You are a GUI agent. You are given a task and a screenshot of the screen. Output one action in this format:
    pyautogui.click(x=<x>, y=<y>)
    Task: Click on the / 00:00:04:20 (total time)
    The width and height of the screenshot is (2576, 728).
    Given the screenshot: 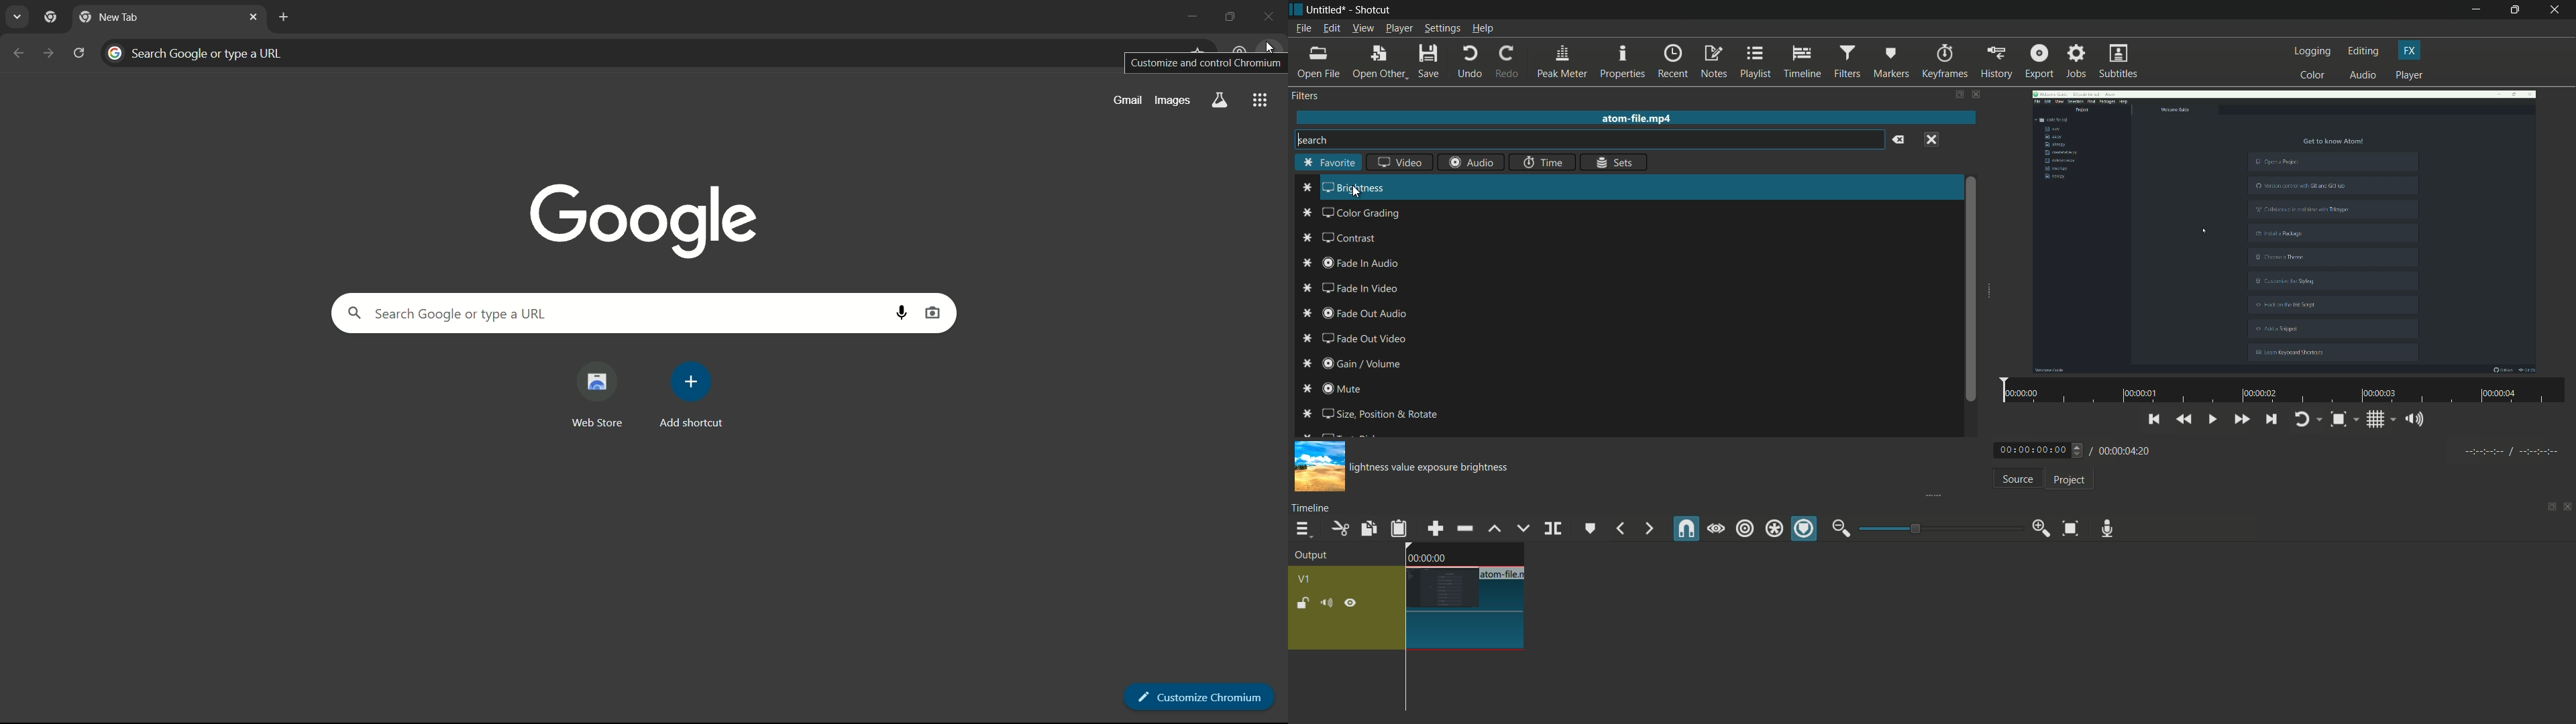 What is the action you would take?
    pyautogui.click(x=2123, y=448)
    